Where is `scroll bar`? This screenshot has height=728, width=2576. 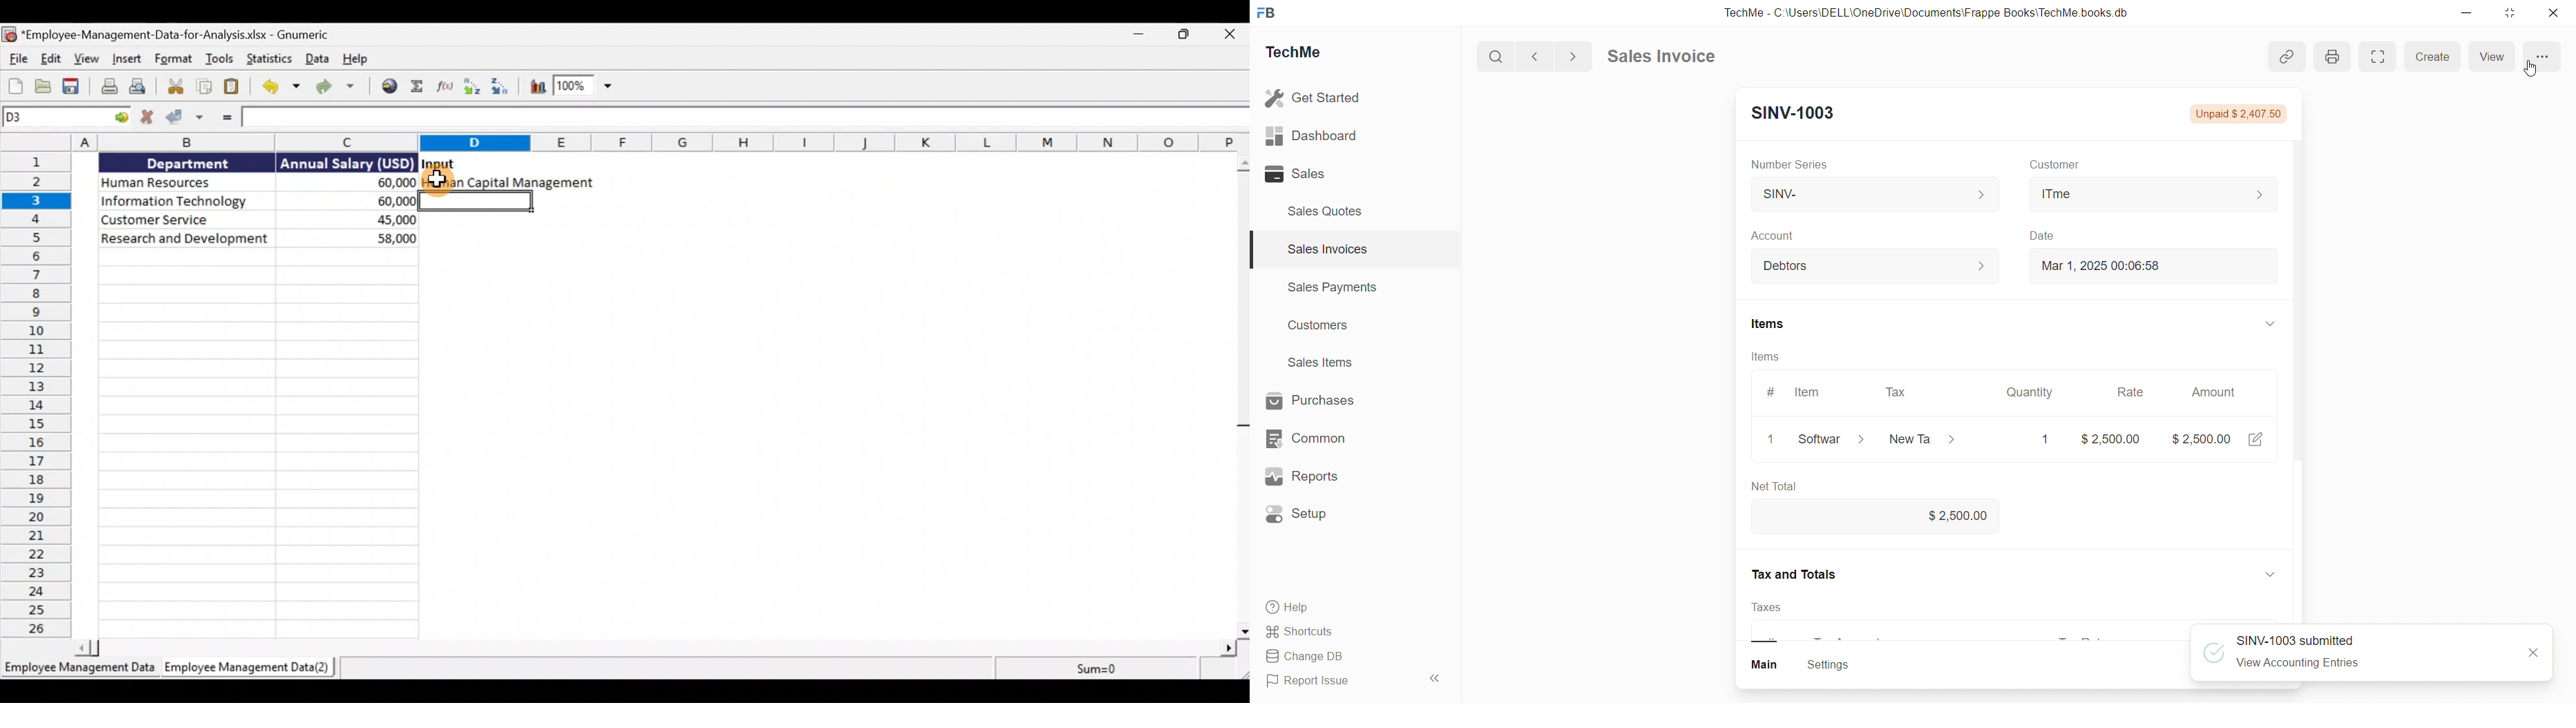
scroll bar is located at coordinates (1241, 396).